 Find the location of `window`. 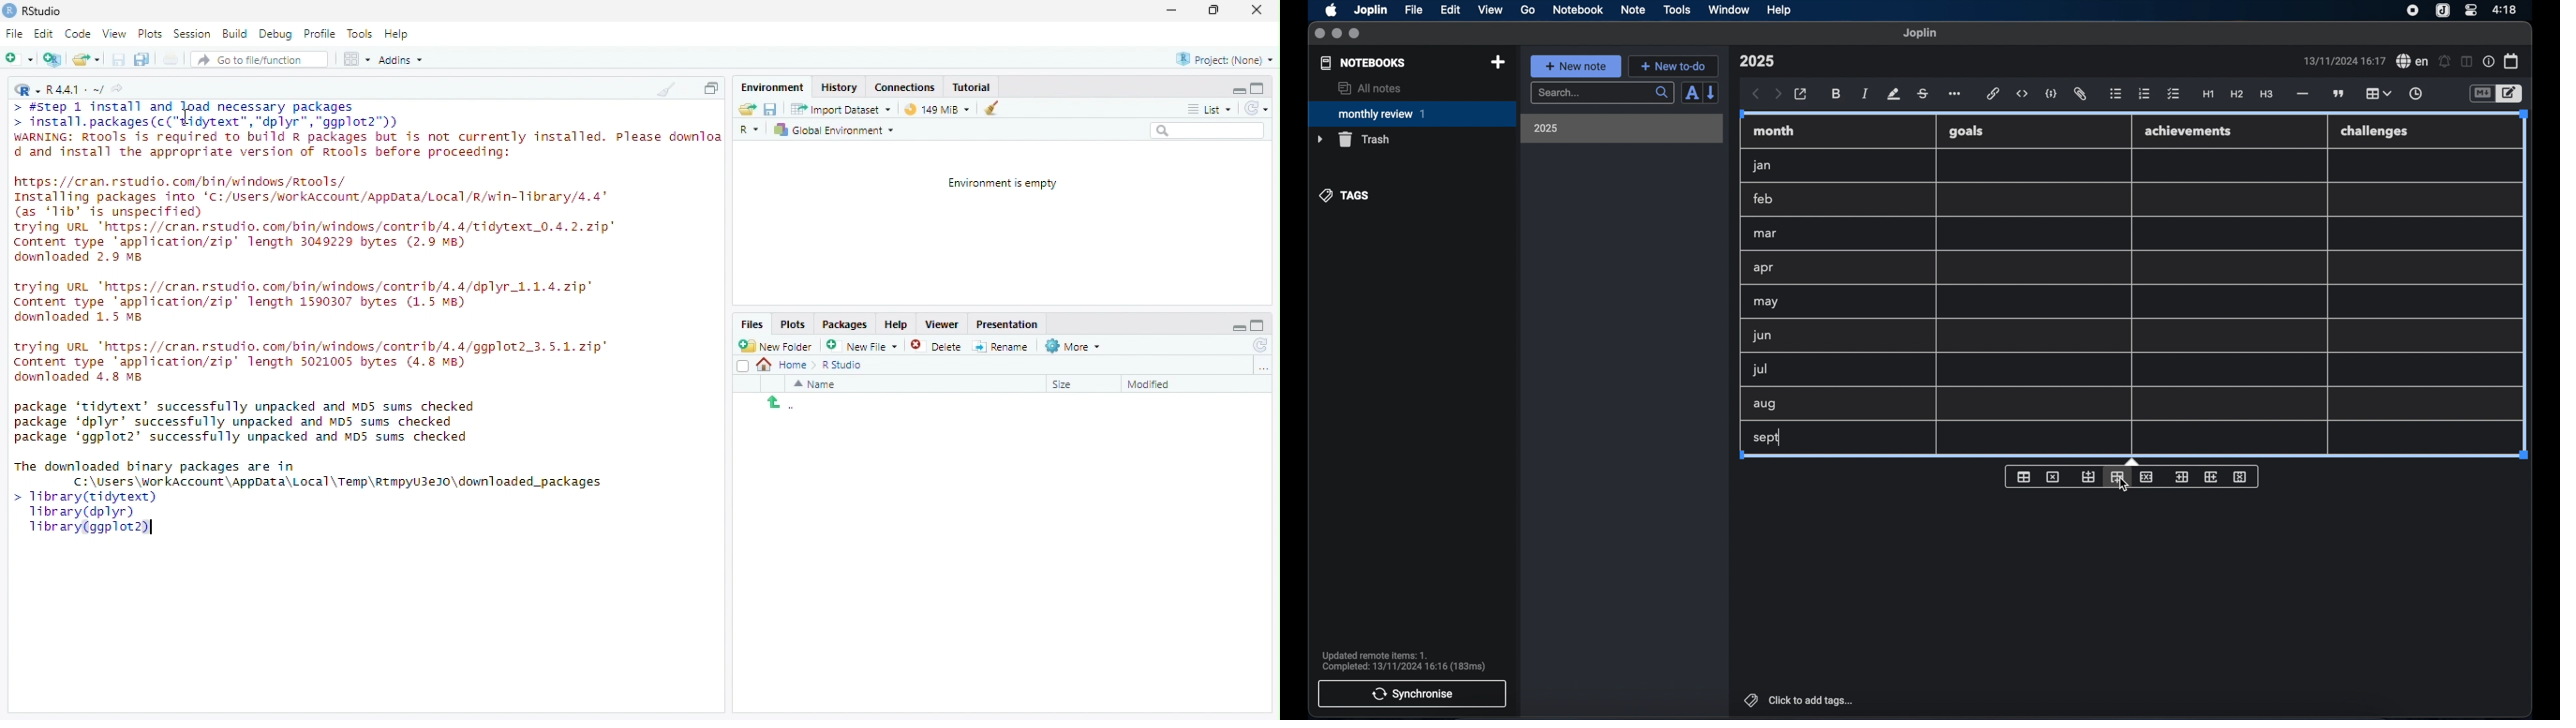

window is located at coordinates (1729, 9).